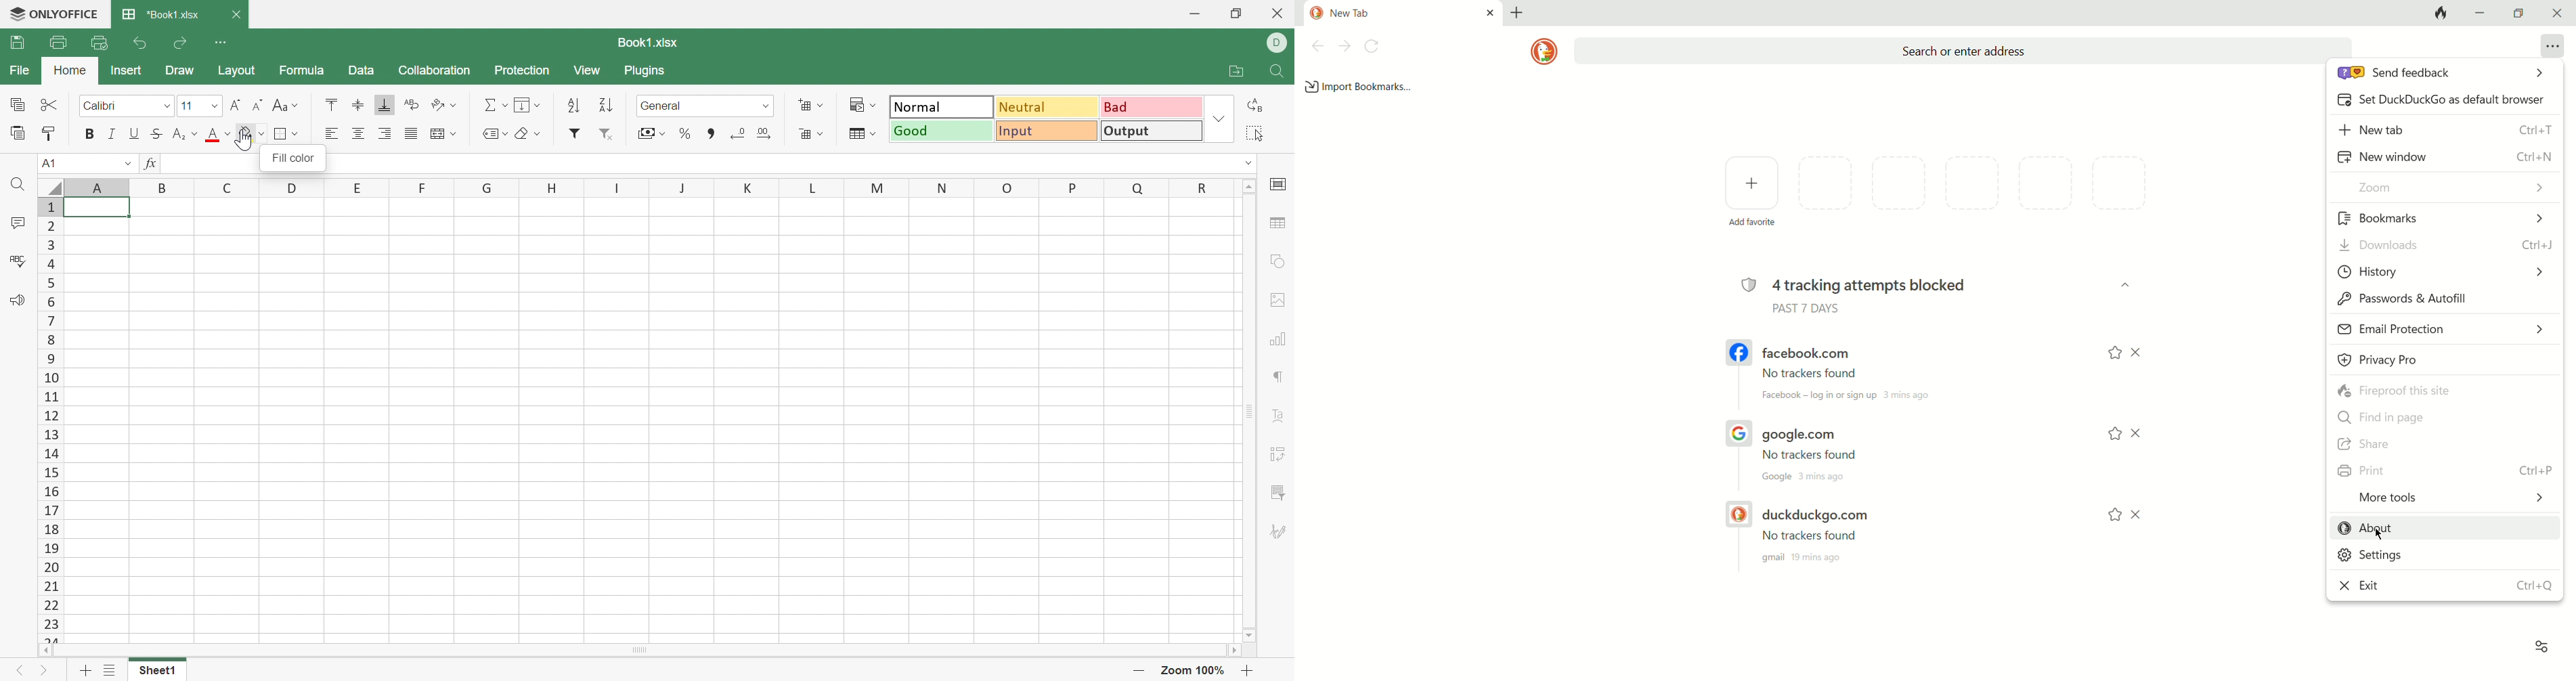  What do you see at coordinates (181, 41) in the screenshot?
I see `Redo` at bounding box center [181, 41].